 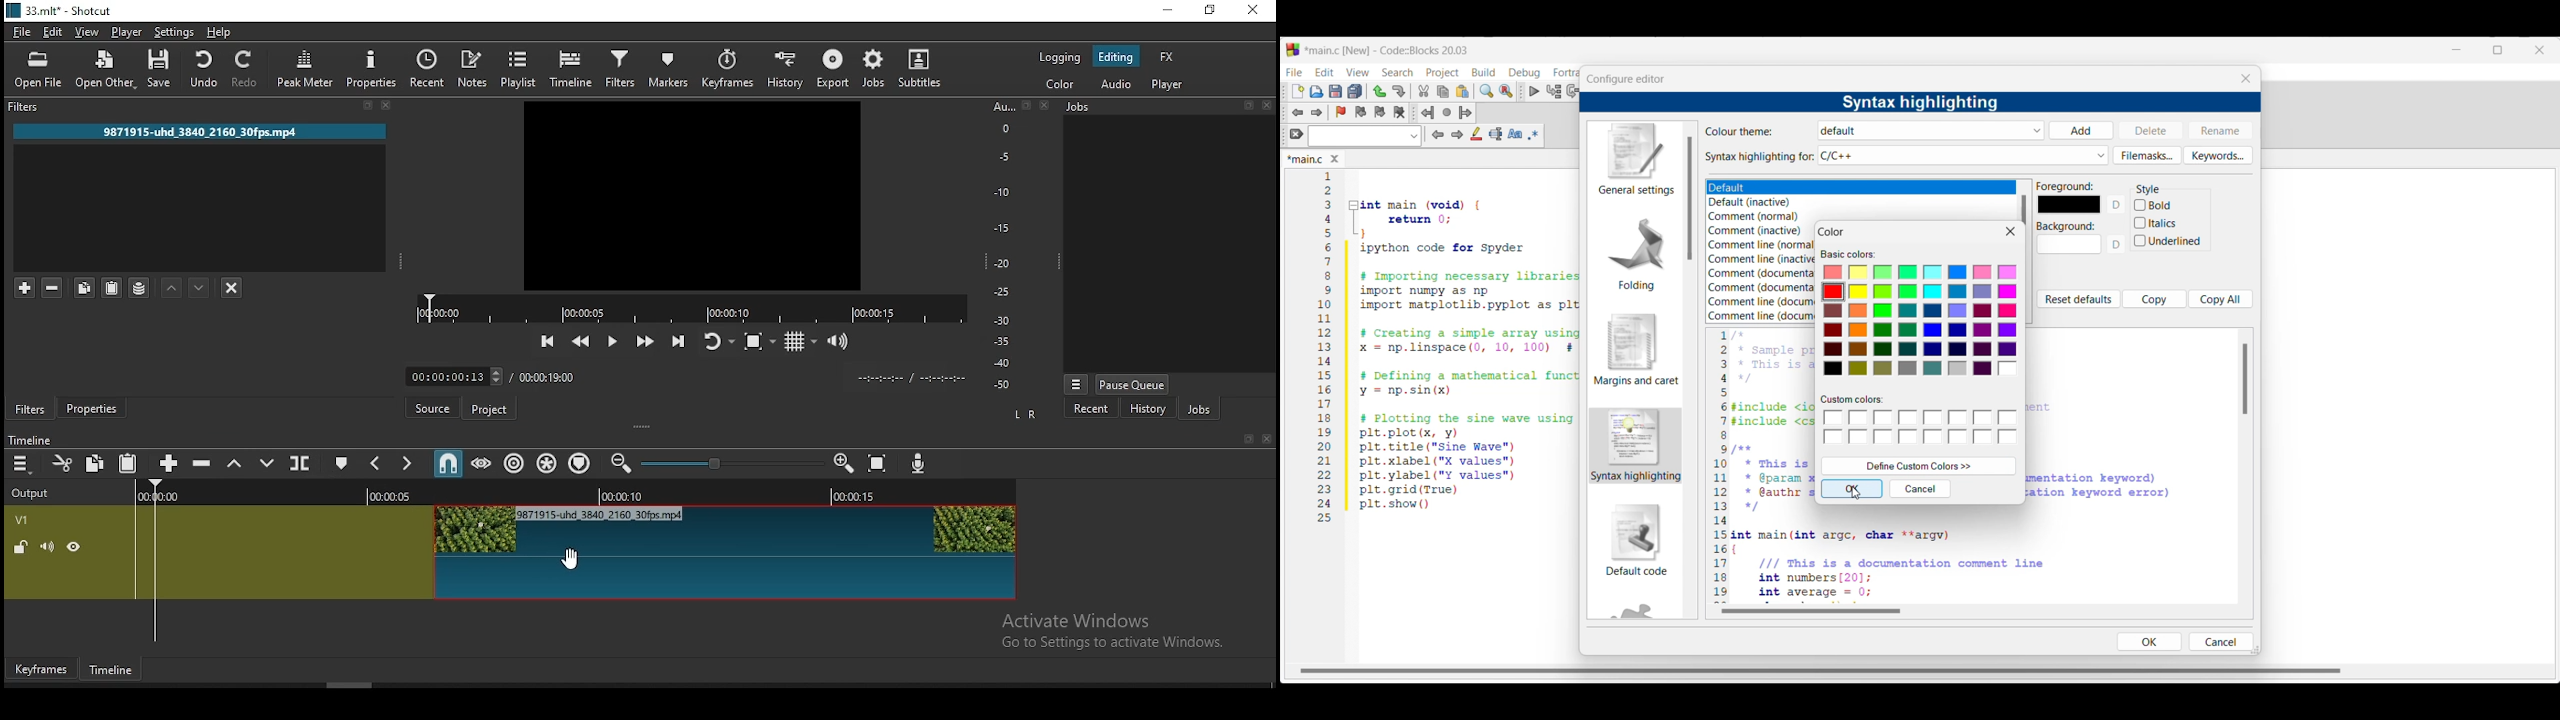 I want to click on Clear bookmarks, so click(x=1399, y=113).